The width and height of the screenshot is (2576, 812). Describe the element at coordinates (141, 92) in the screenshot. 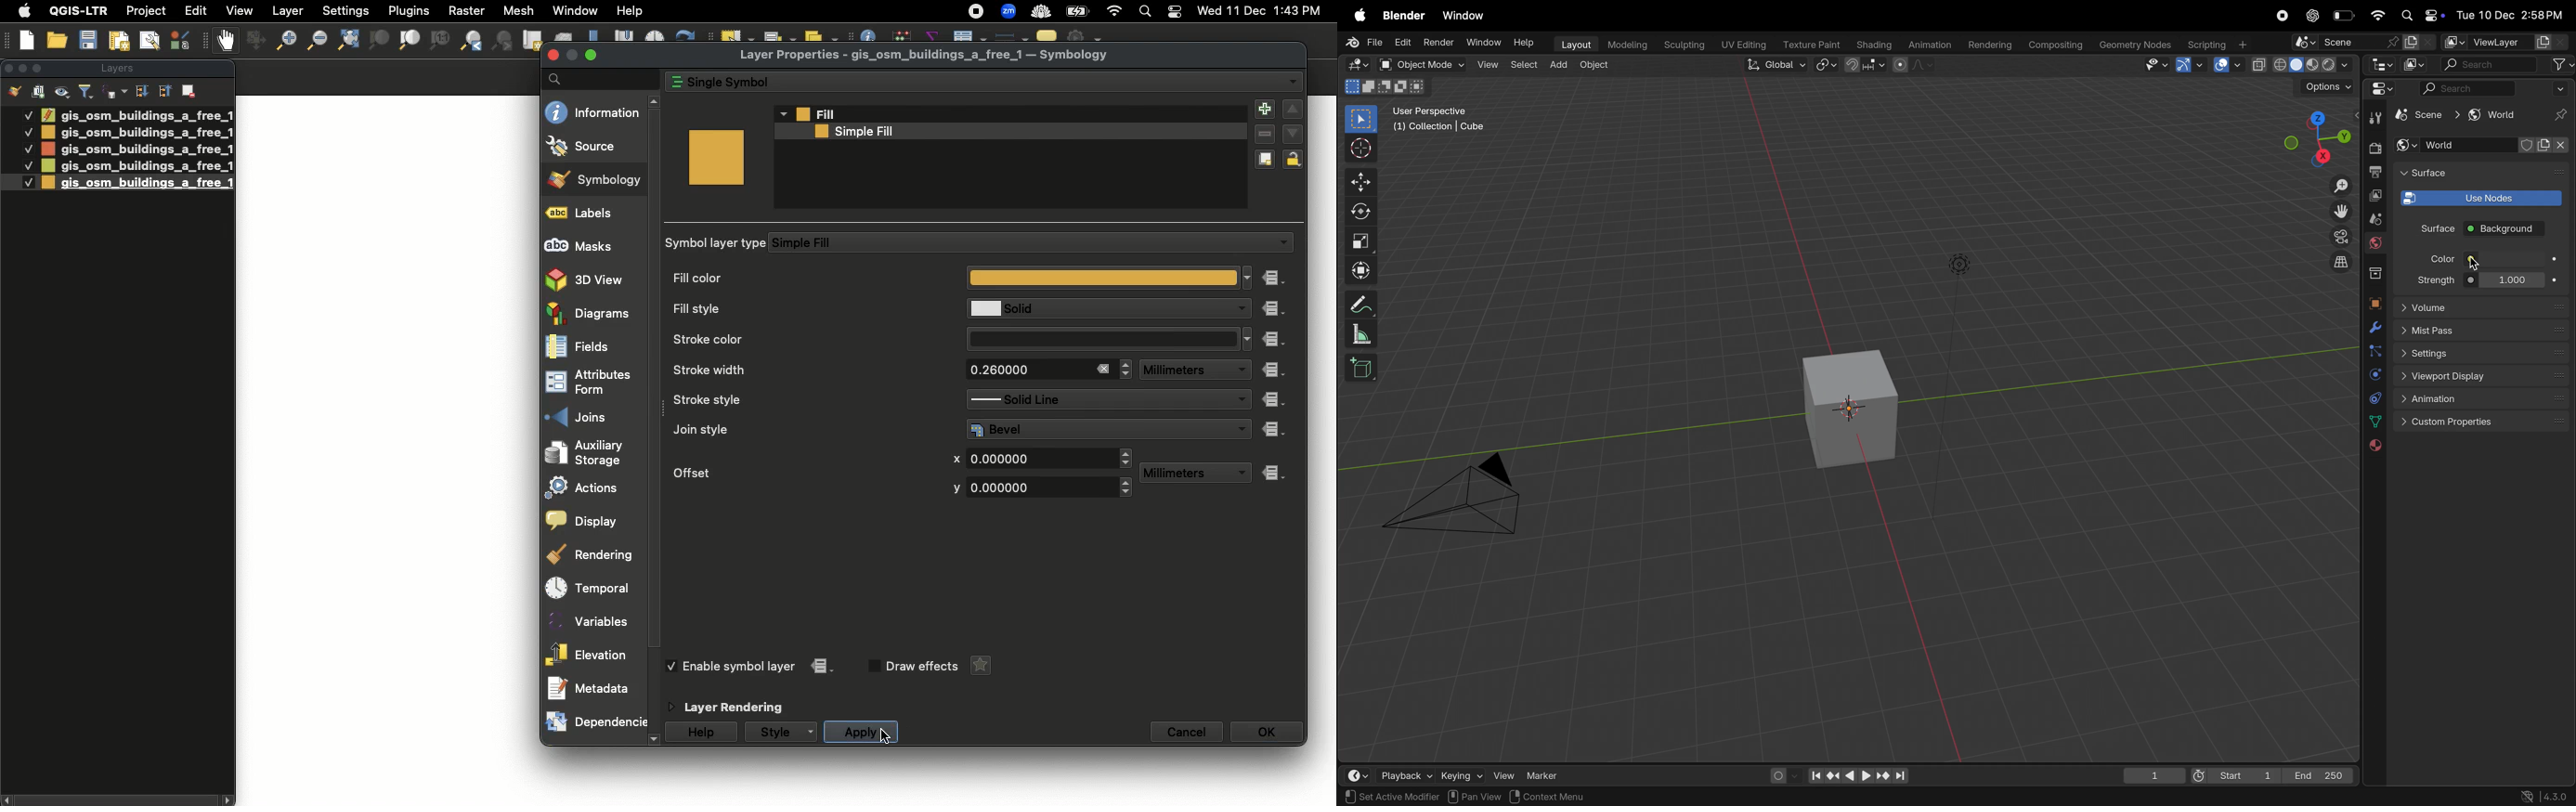

I see `Sort descending` at that location.